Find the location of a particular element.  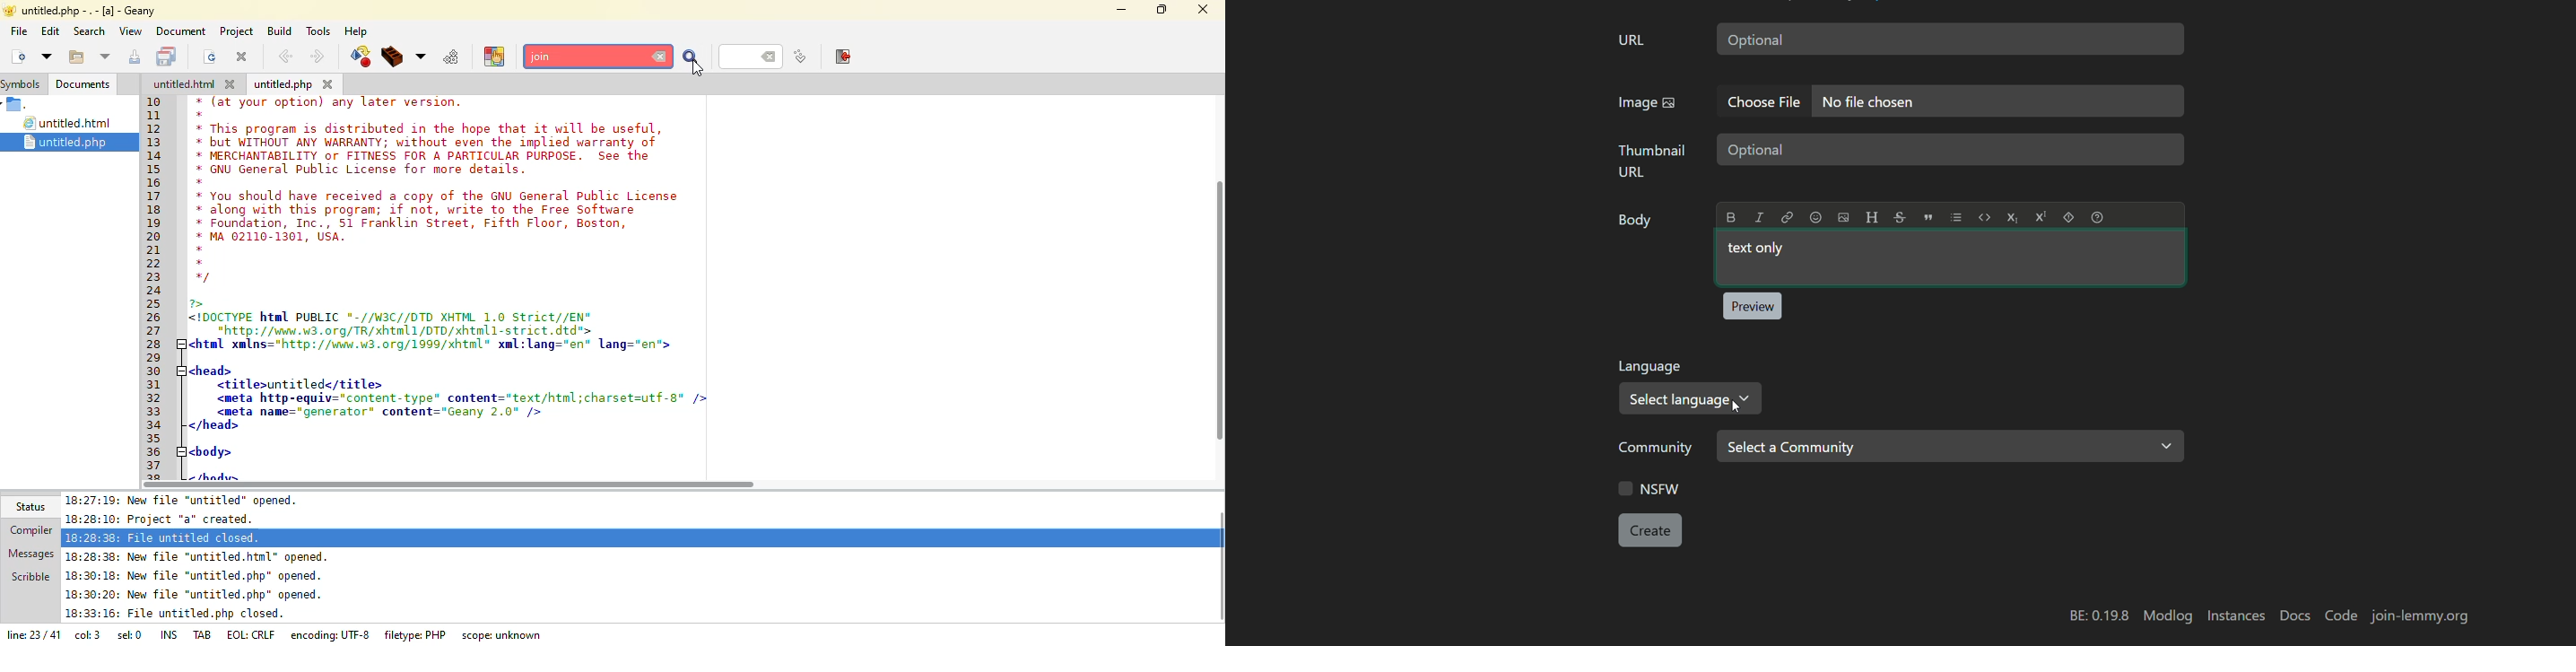

image is located at coordinates (1647, 104).